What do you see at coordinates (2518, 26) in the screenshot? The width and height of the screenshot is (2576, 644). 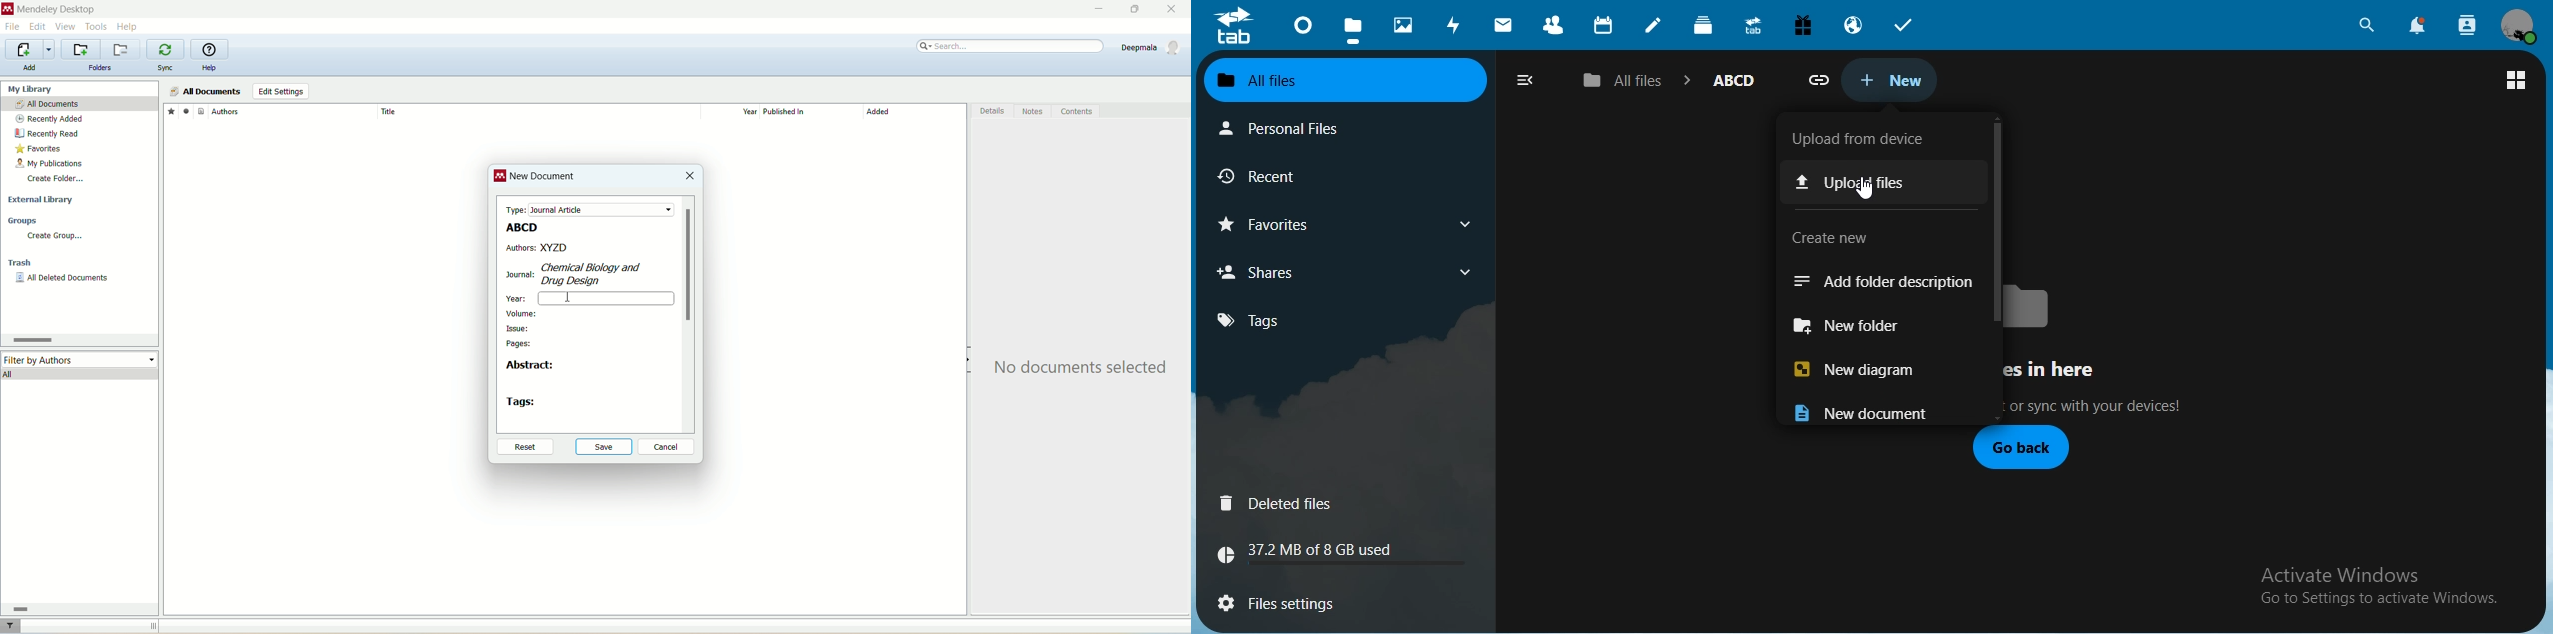 I see `view profile` at bounding box center [2518, 26].